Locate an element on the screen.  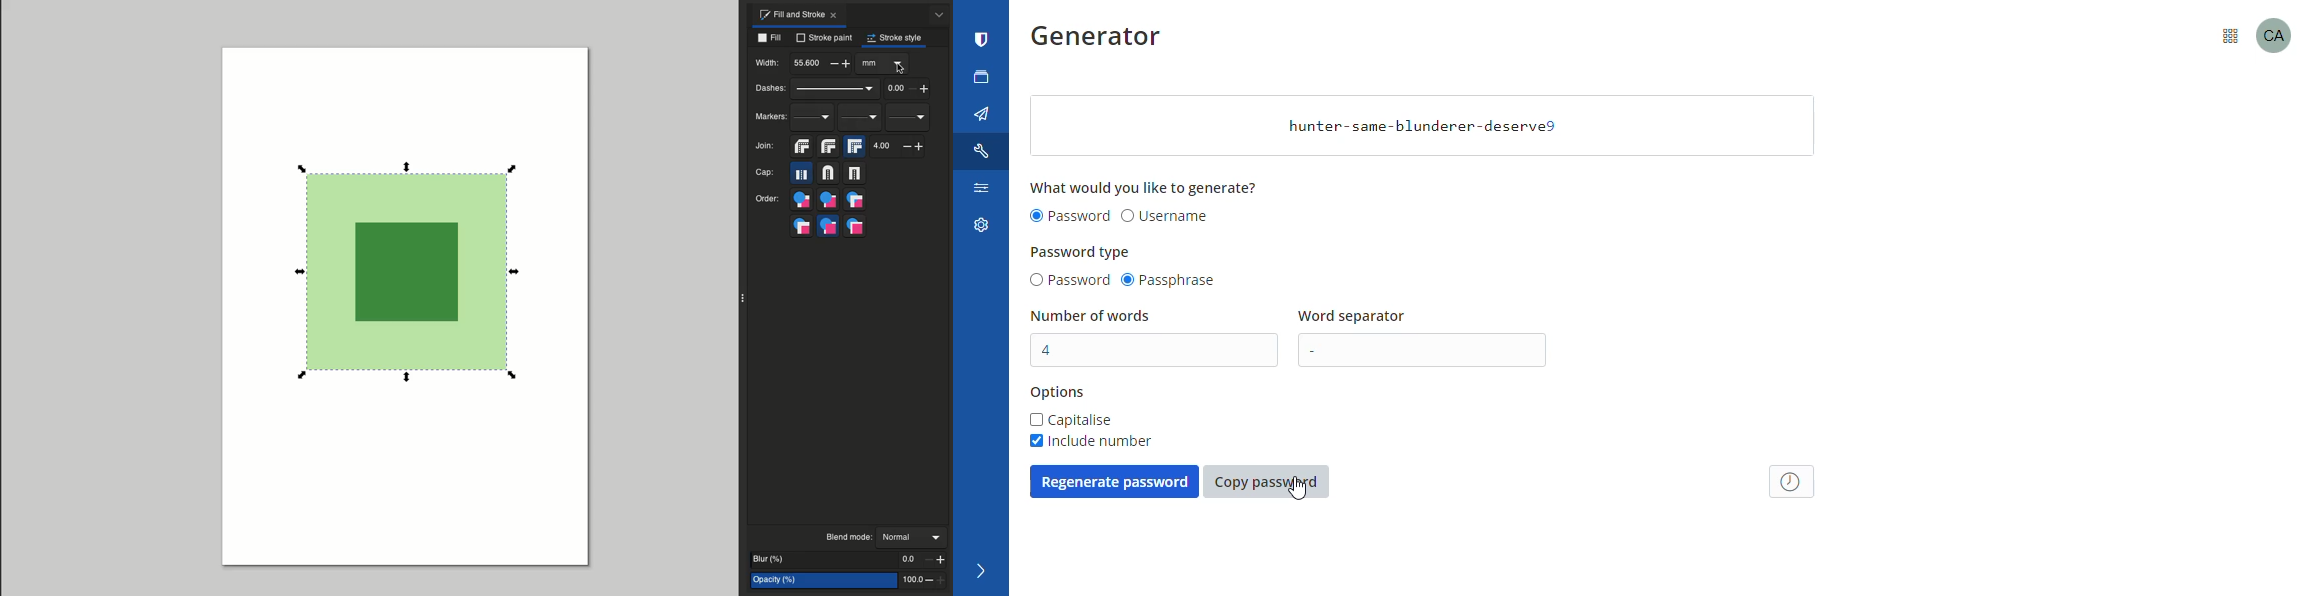
tools is located at coordinates (984, 151).